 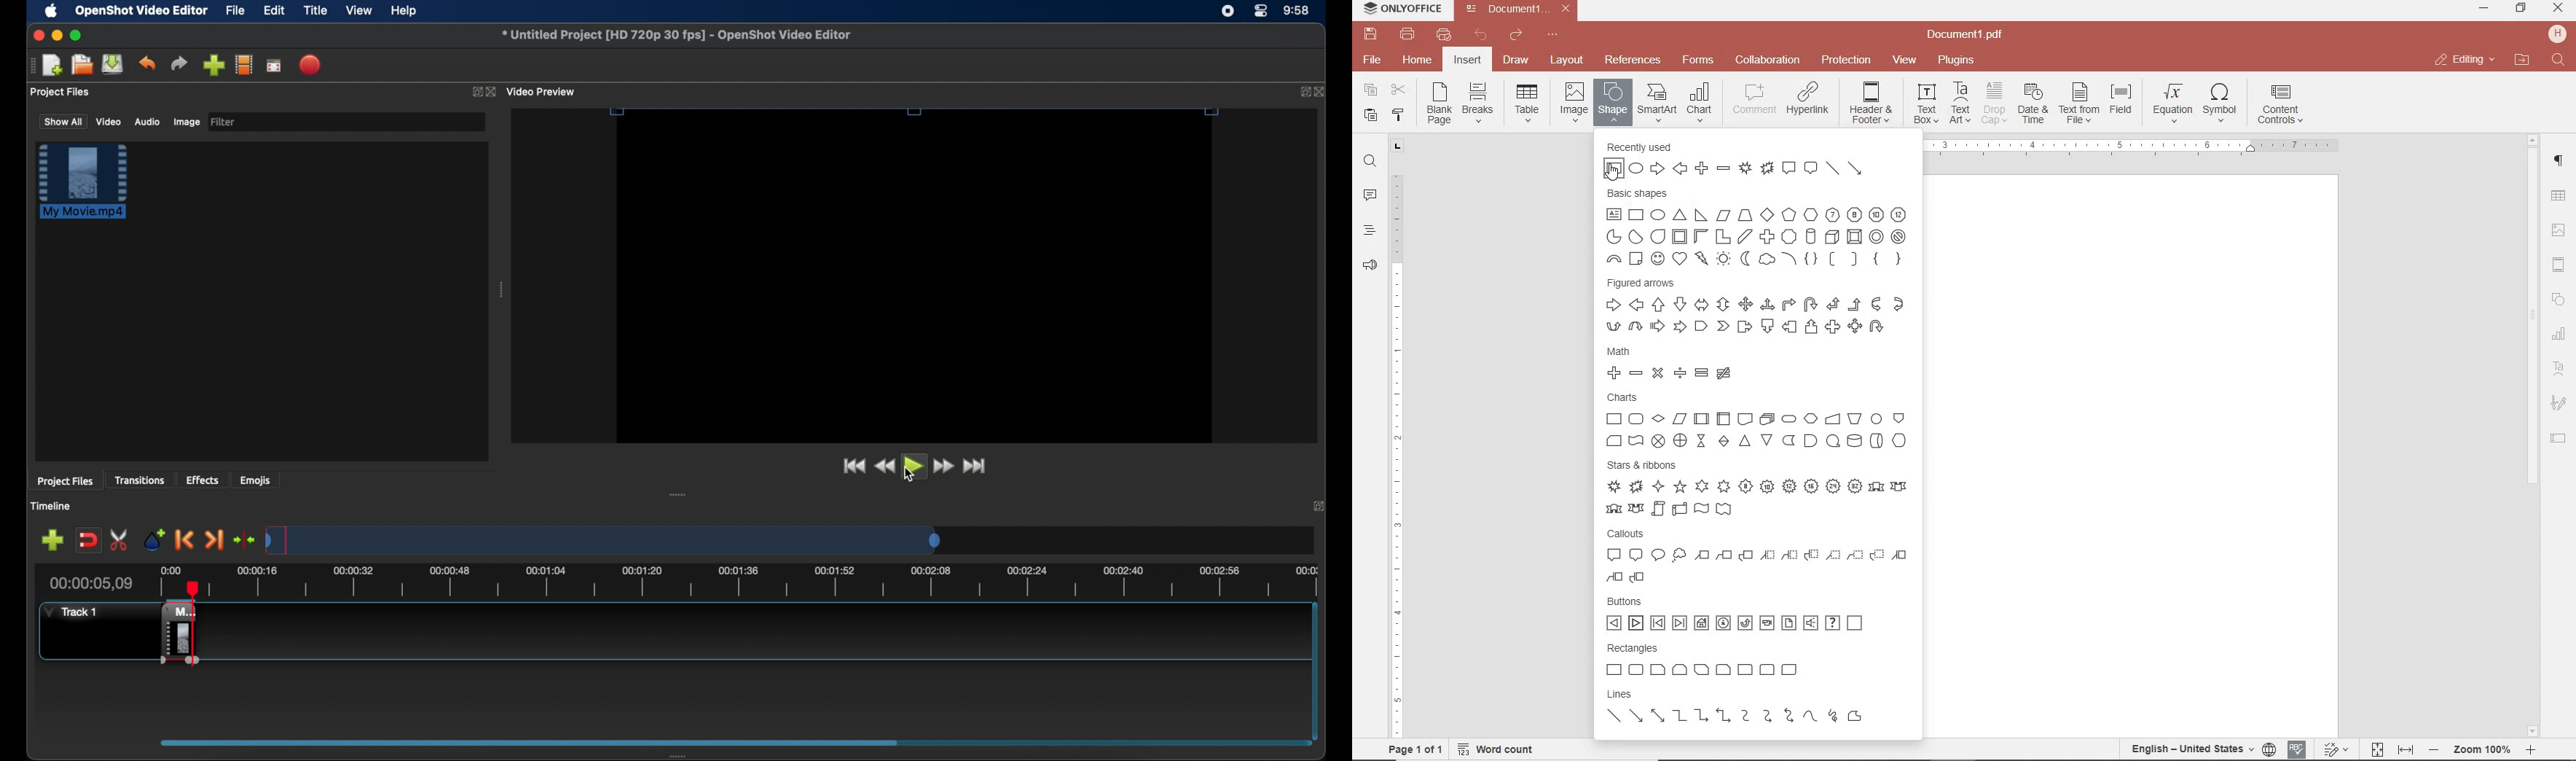 I want to click on INSERT CHAT, so click(x=1700, y=104).